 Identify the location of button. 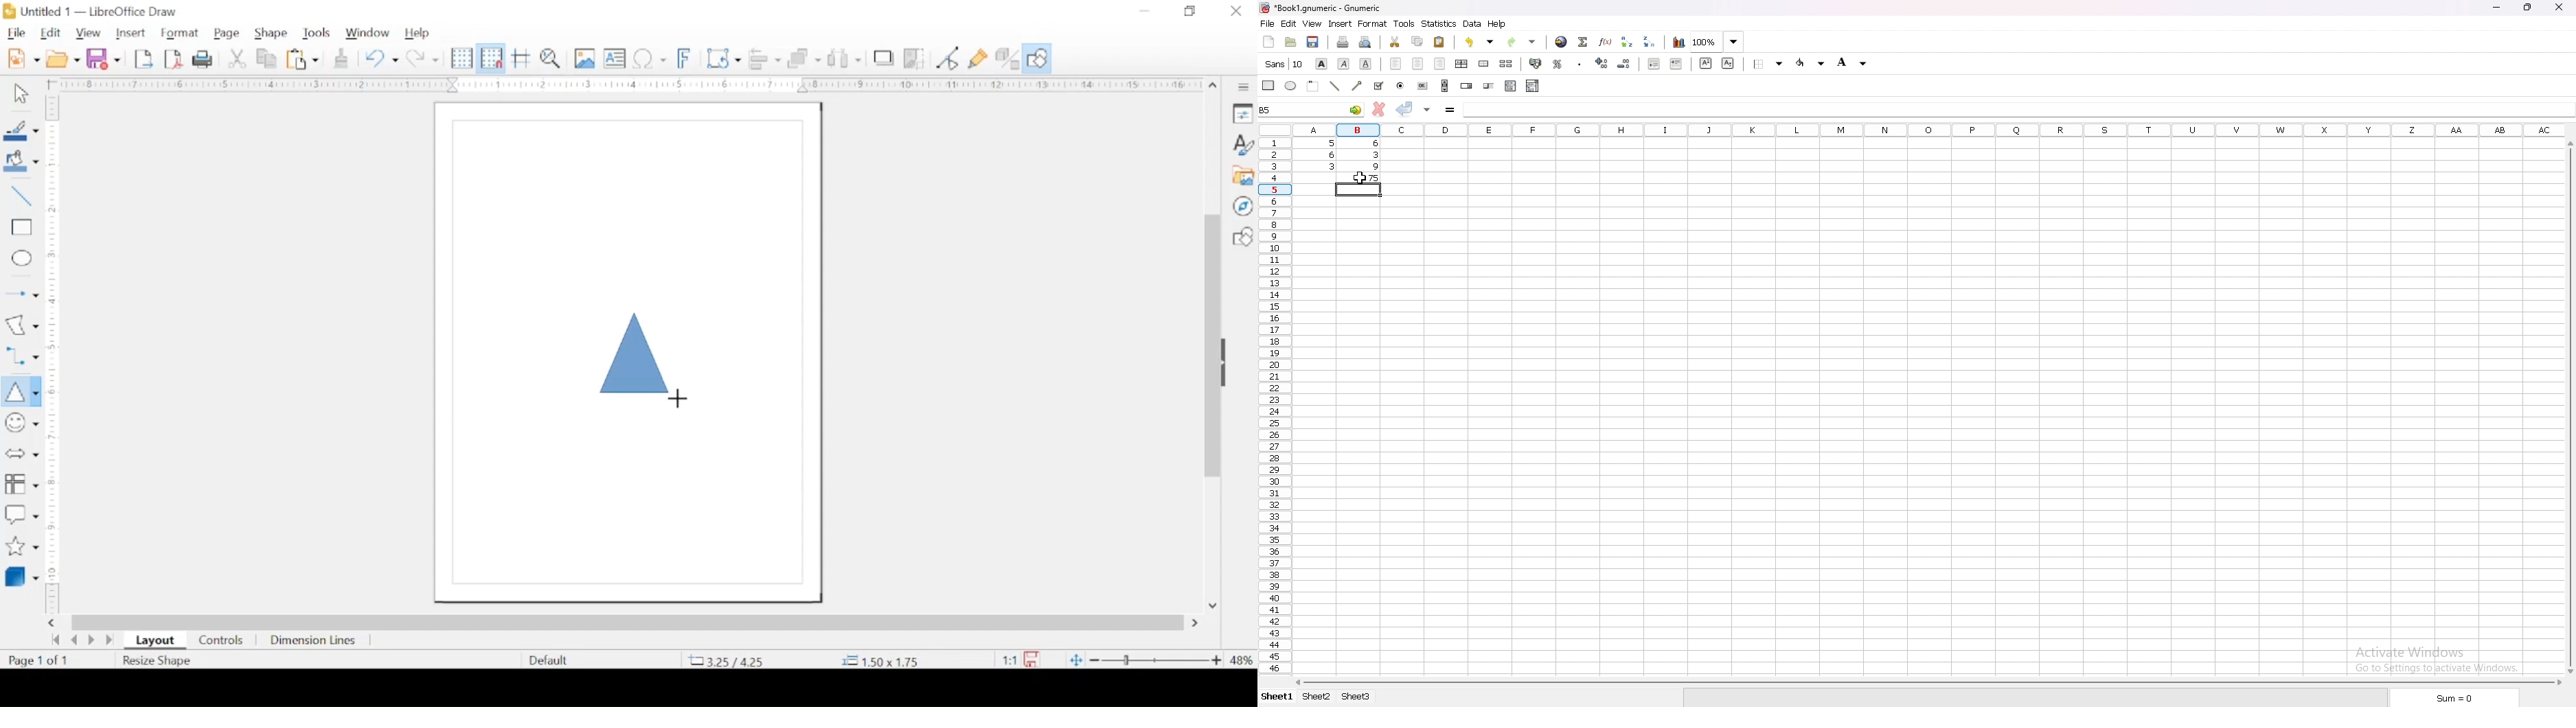
(1423, 86).